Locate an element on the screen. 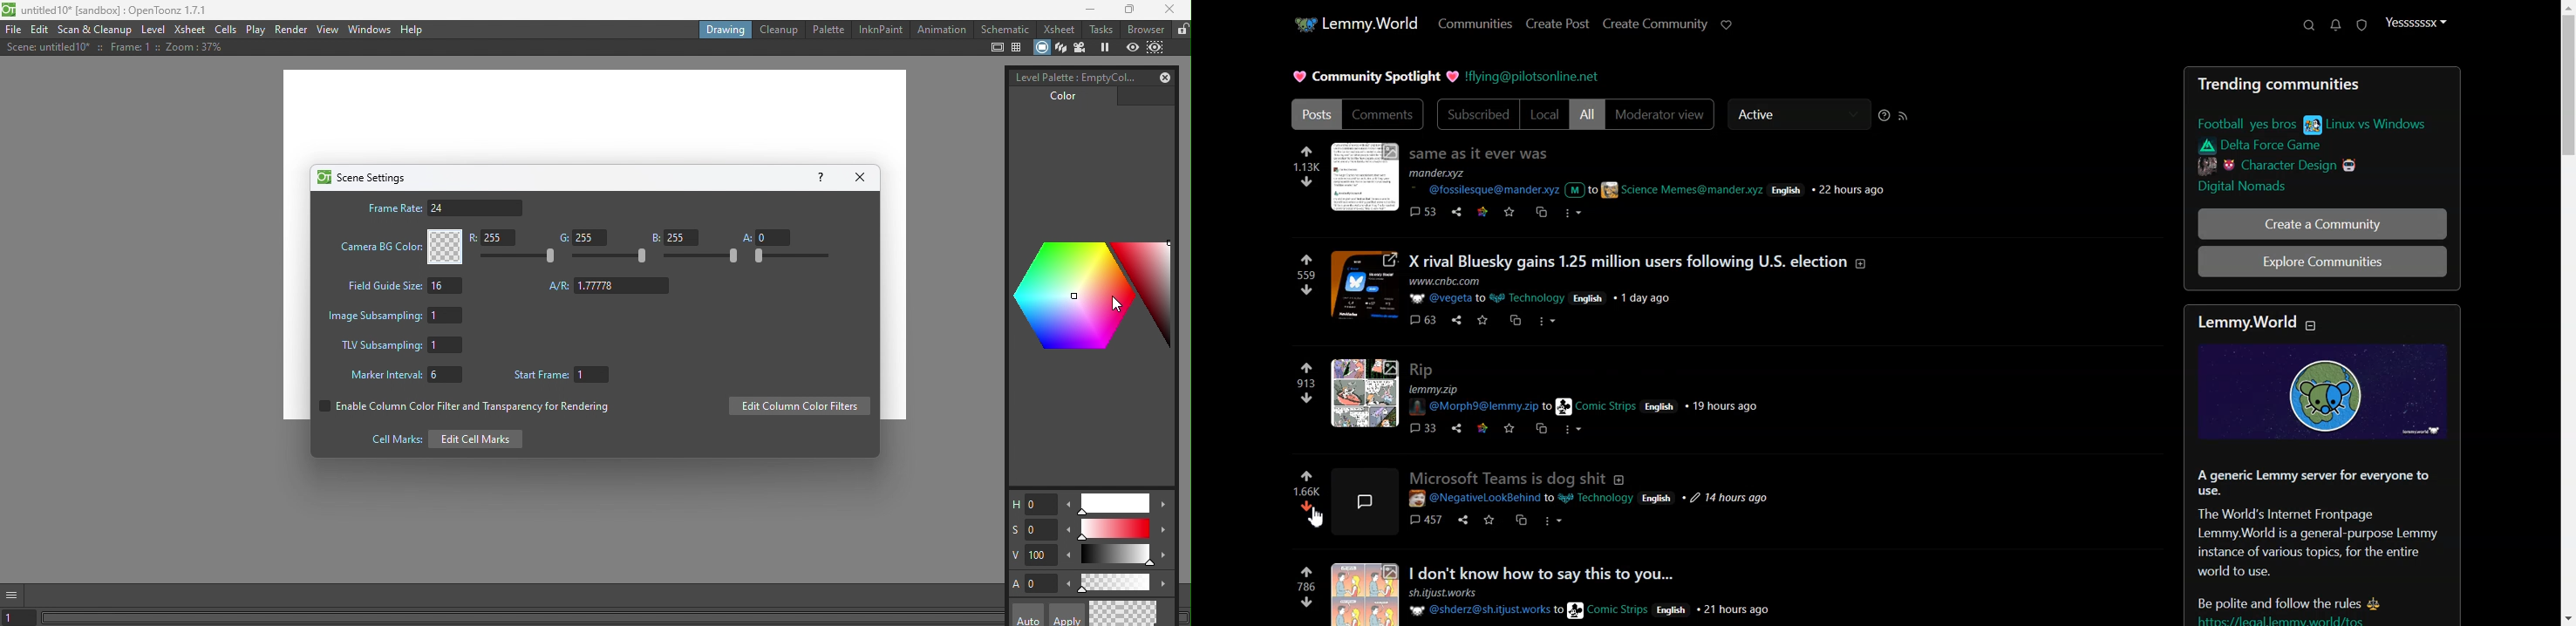 Image resolution: width=2576 pixels, height=644 pixels. Slide bar is located at coordinates (521, 256).